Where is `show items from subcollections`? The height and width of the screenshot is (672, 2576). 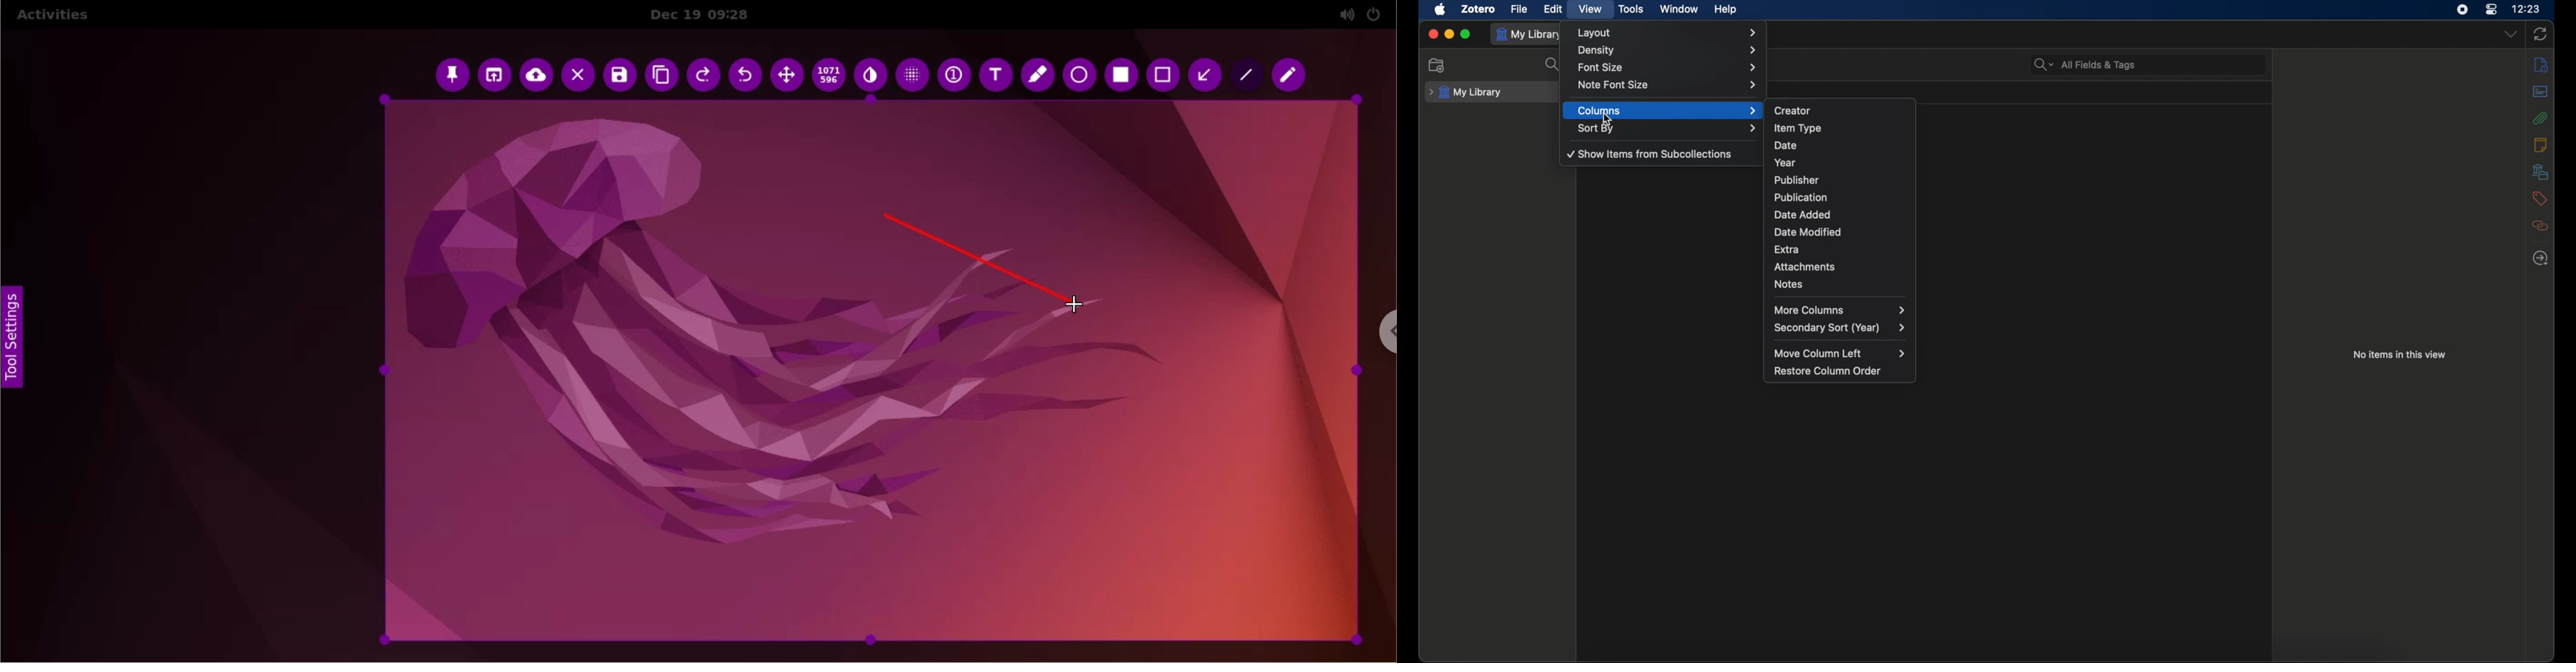
show items from subcollections is located at coordinates (1650, 153).